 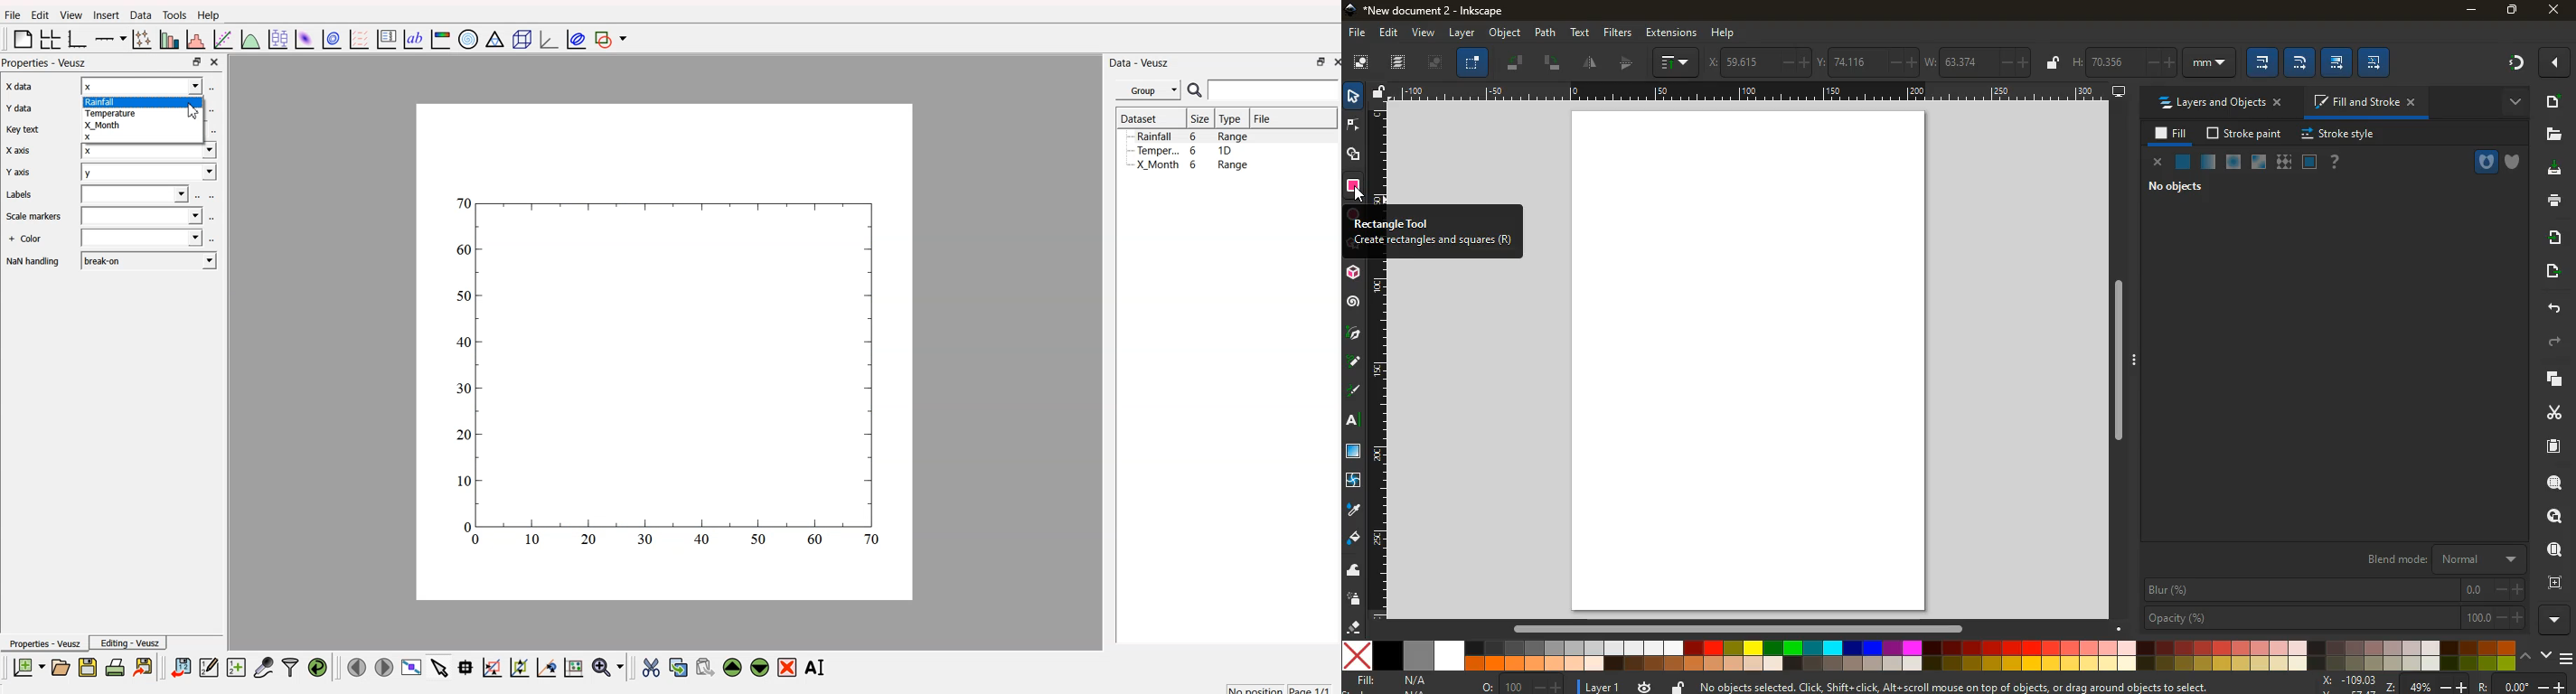 I want to click on colors, so click(x=1928, y=656).